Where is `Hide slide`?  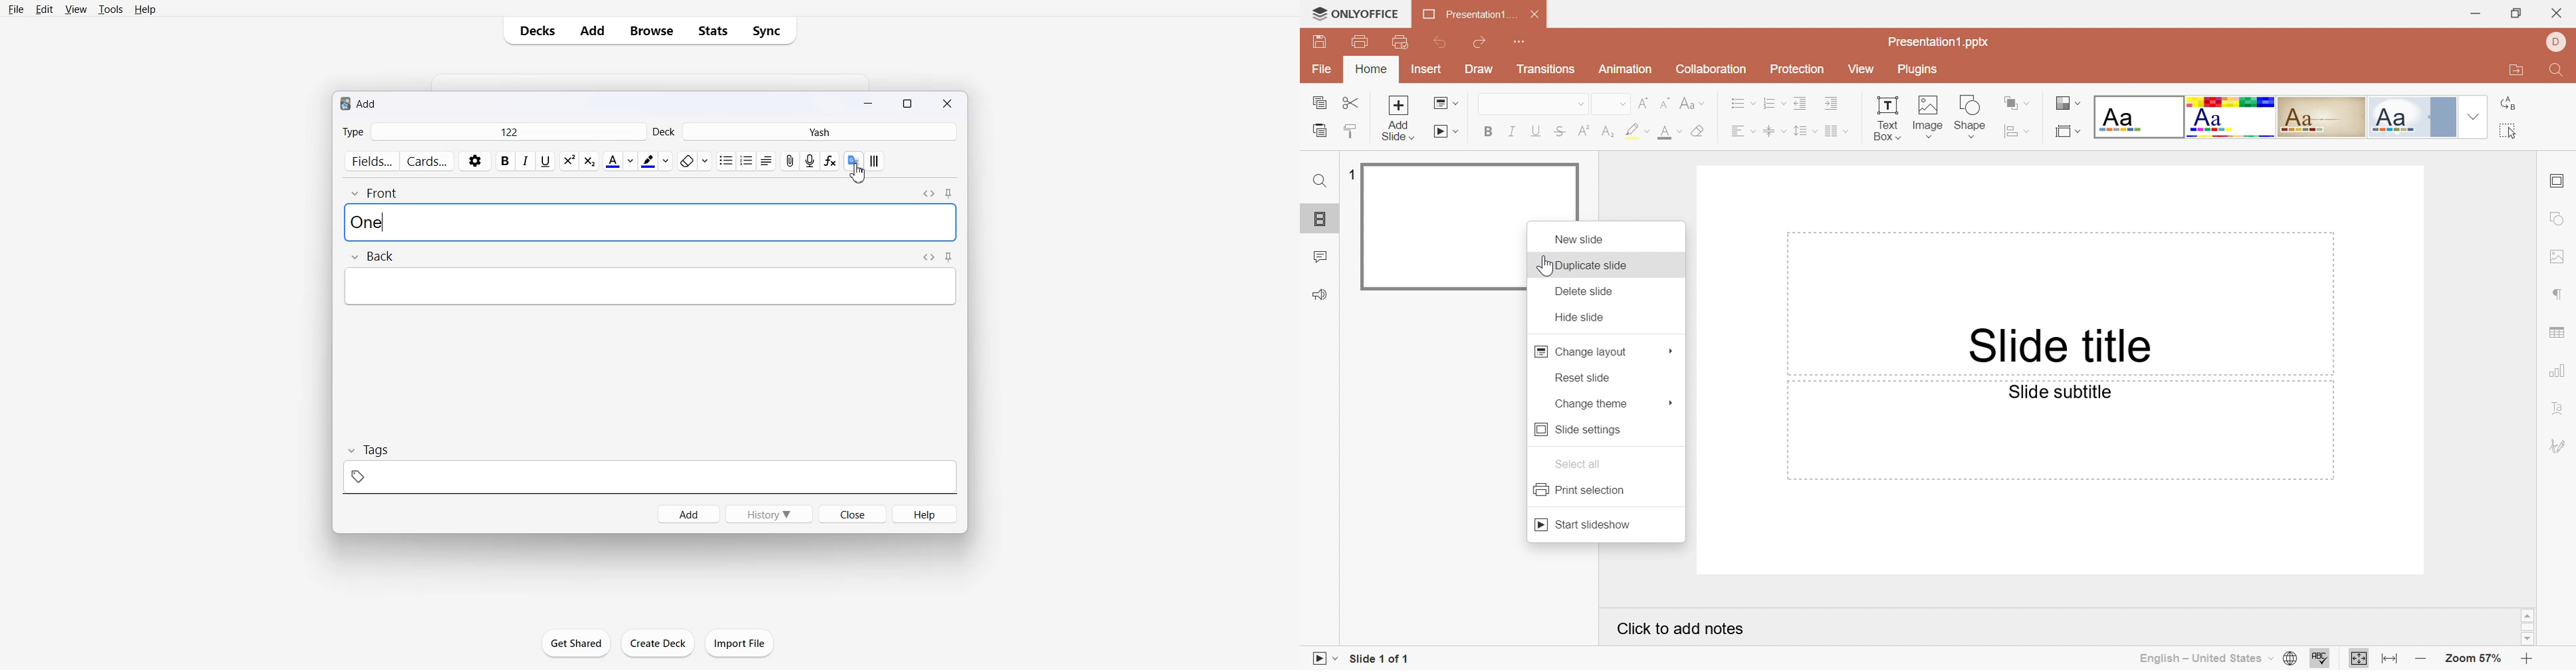
Hide slide is located at coordinates (1580, 318).